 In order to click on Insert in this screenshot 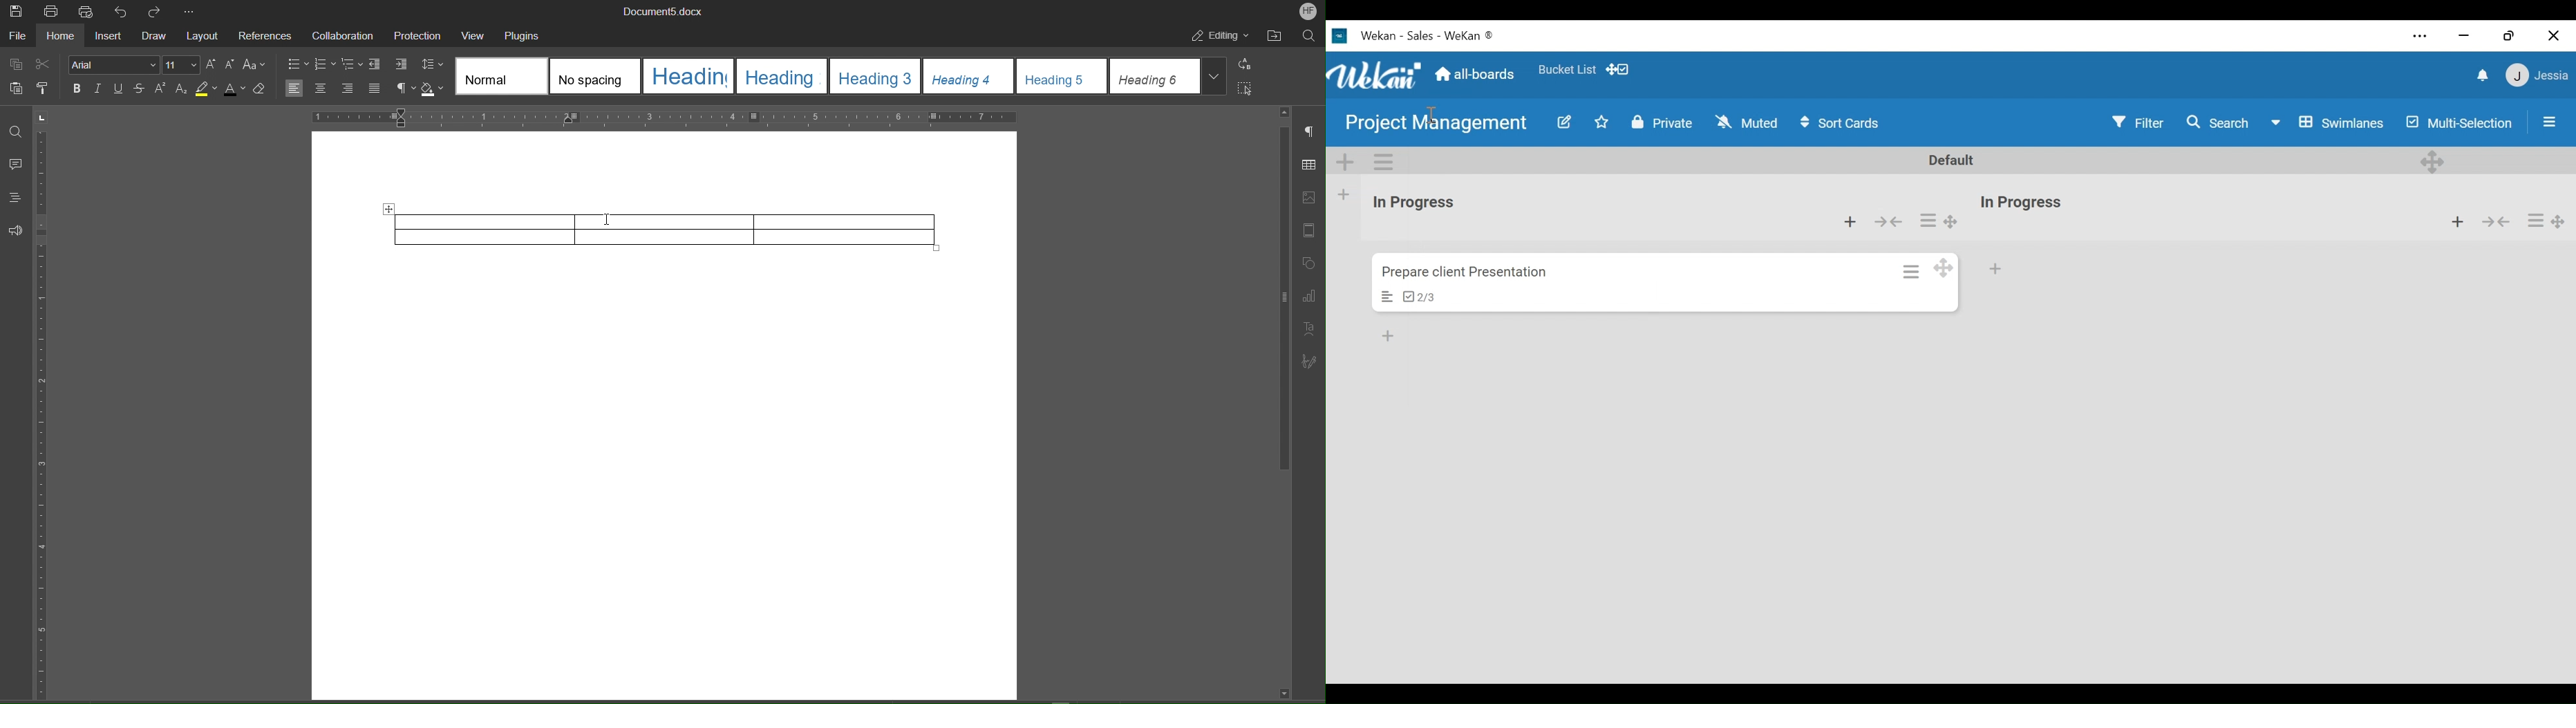, I will do `click(111, 37)`.